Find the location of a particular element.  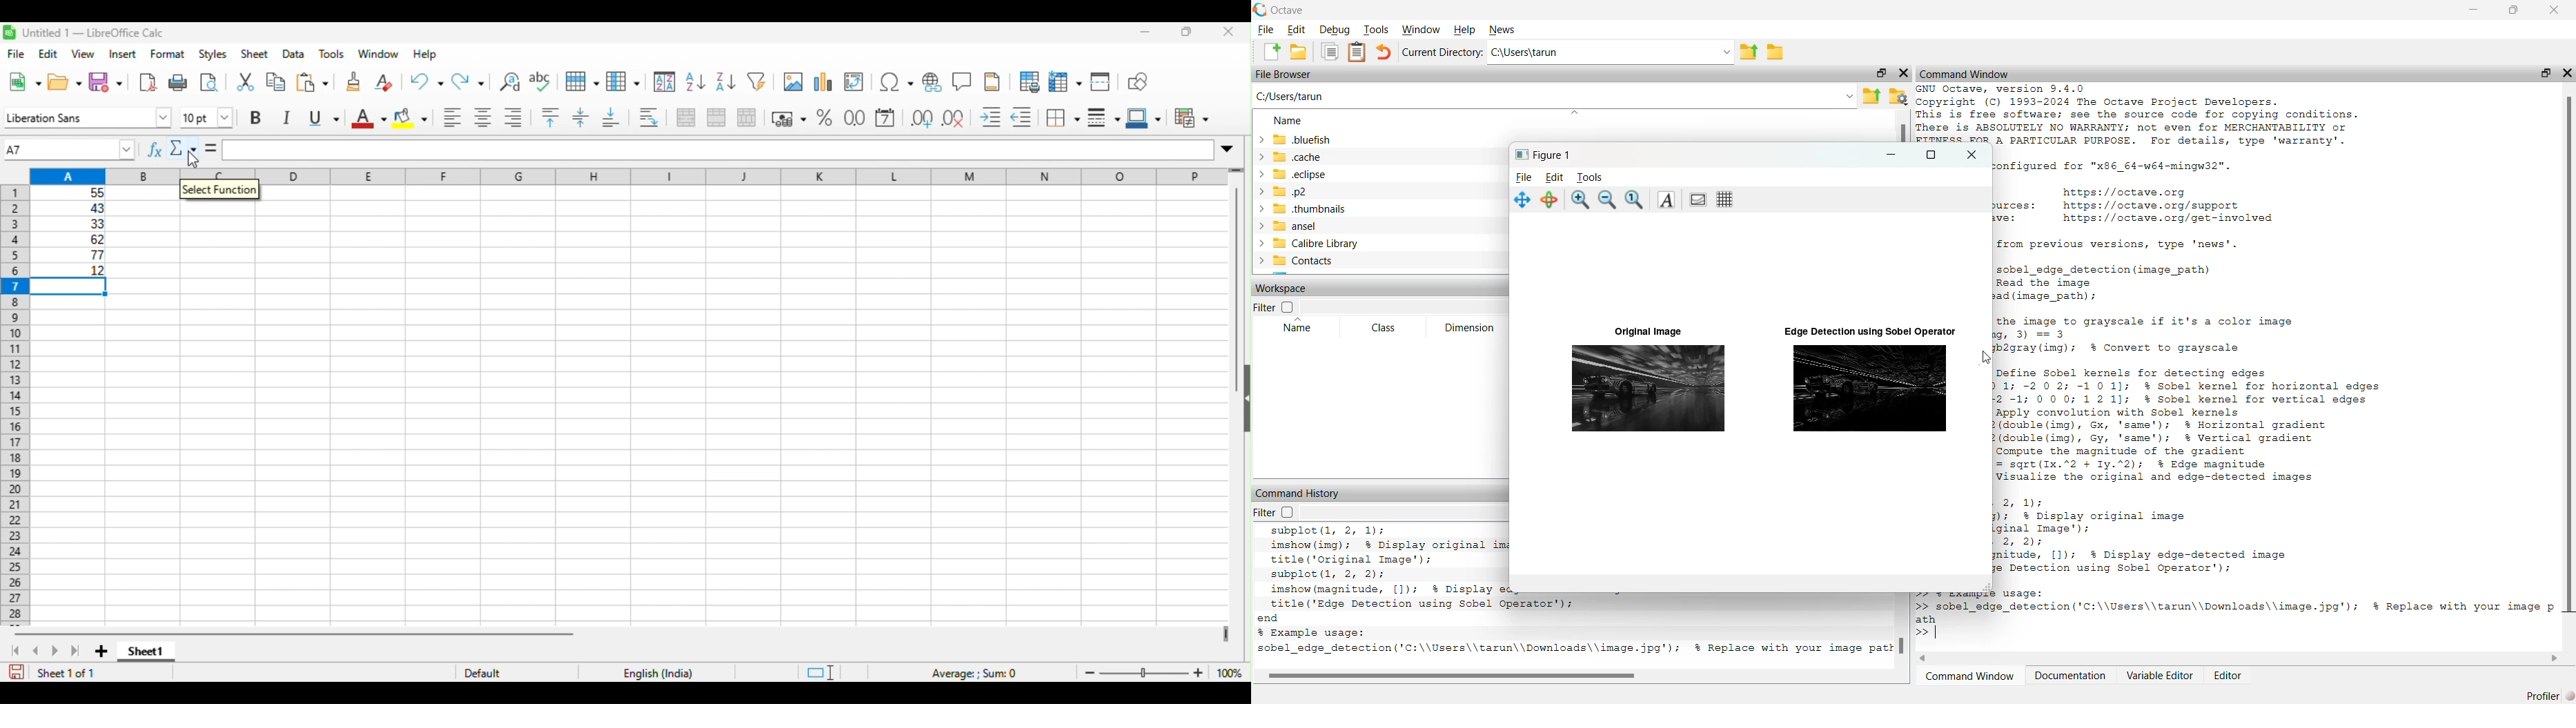

Zoom in is located at coordinates (1582, 201).